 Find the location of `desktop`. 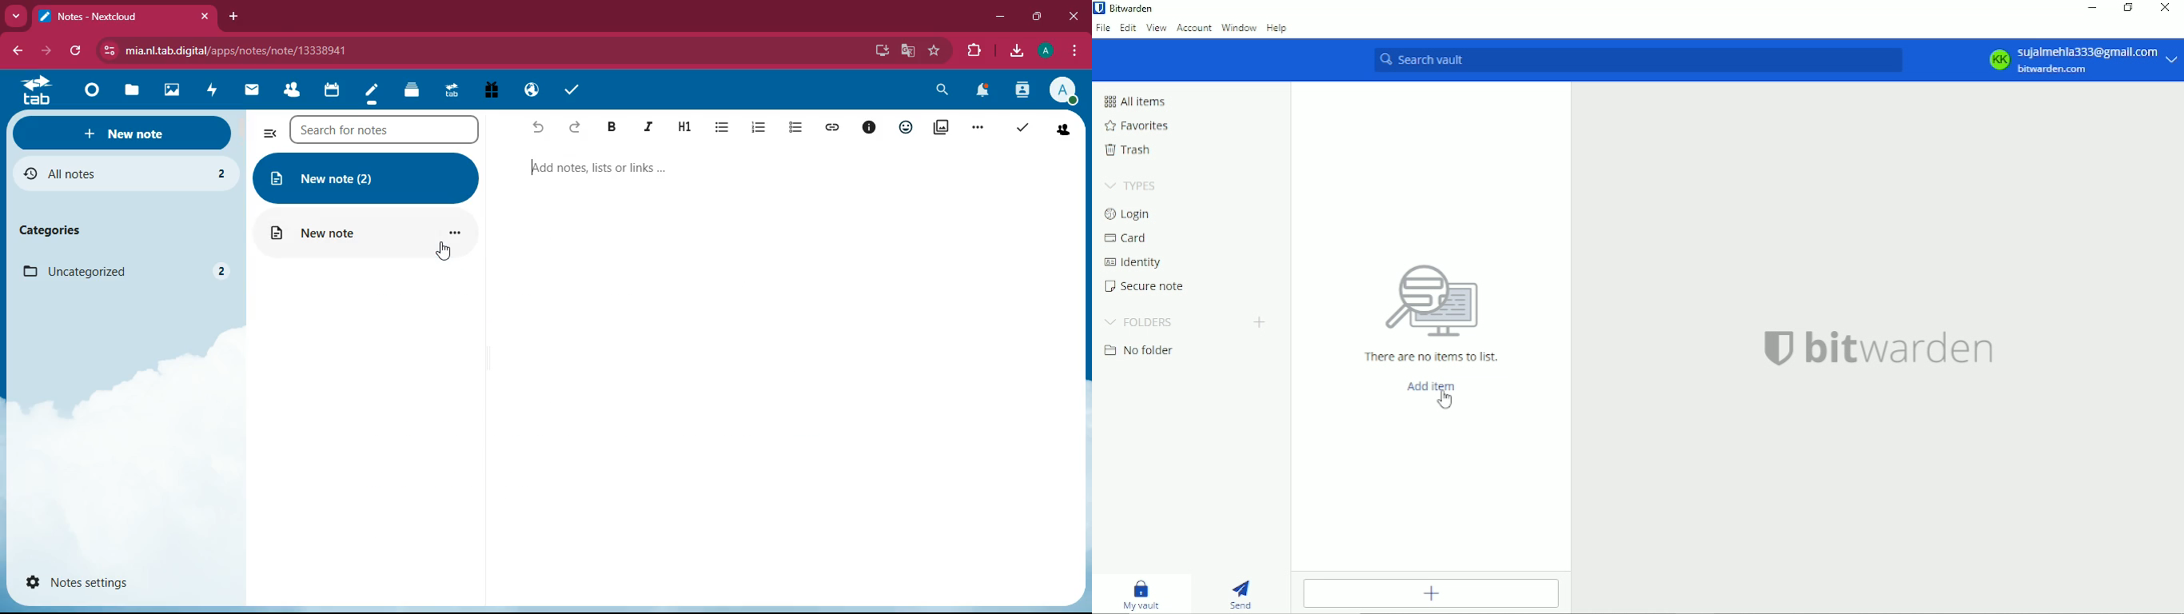

desktop is located at coordinates (879, 51).